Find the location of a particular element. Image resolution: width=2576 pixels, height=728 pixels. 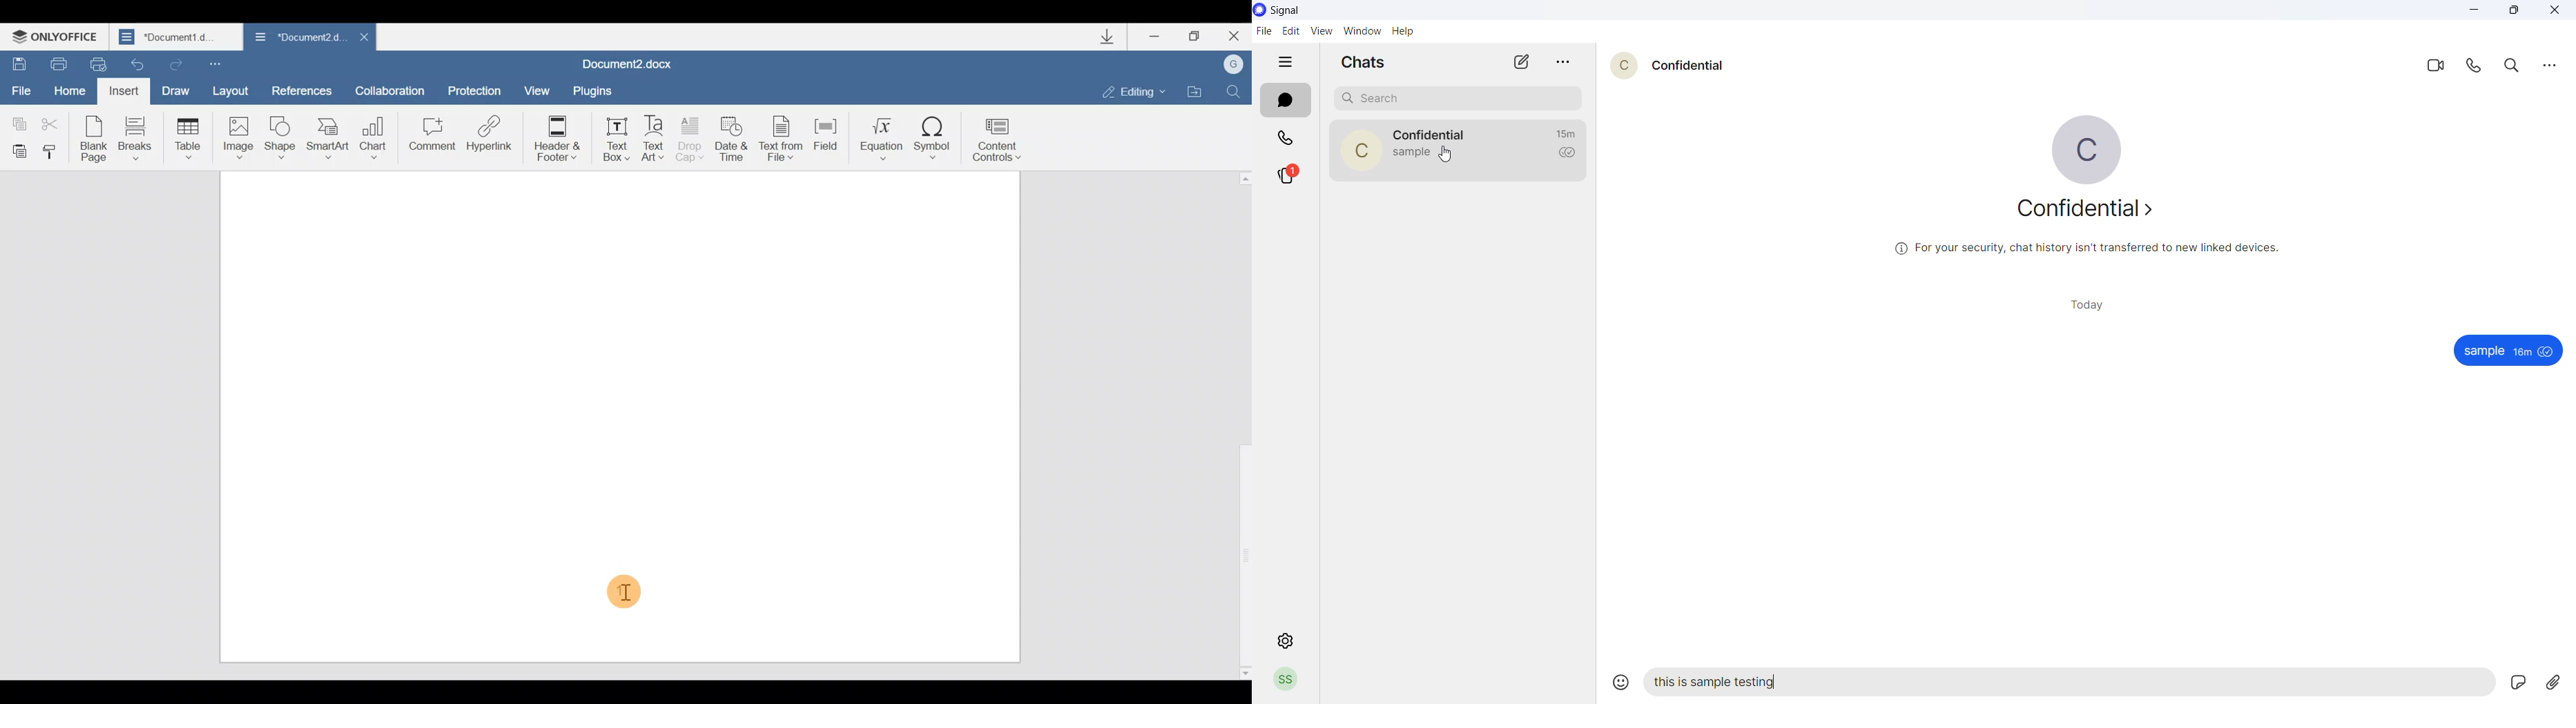

Layout is located at coordinates (235, 91).